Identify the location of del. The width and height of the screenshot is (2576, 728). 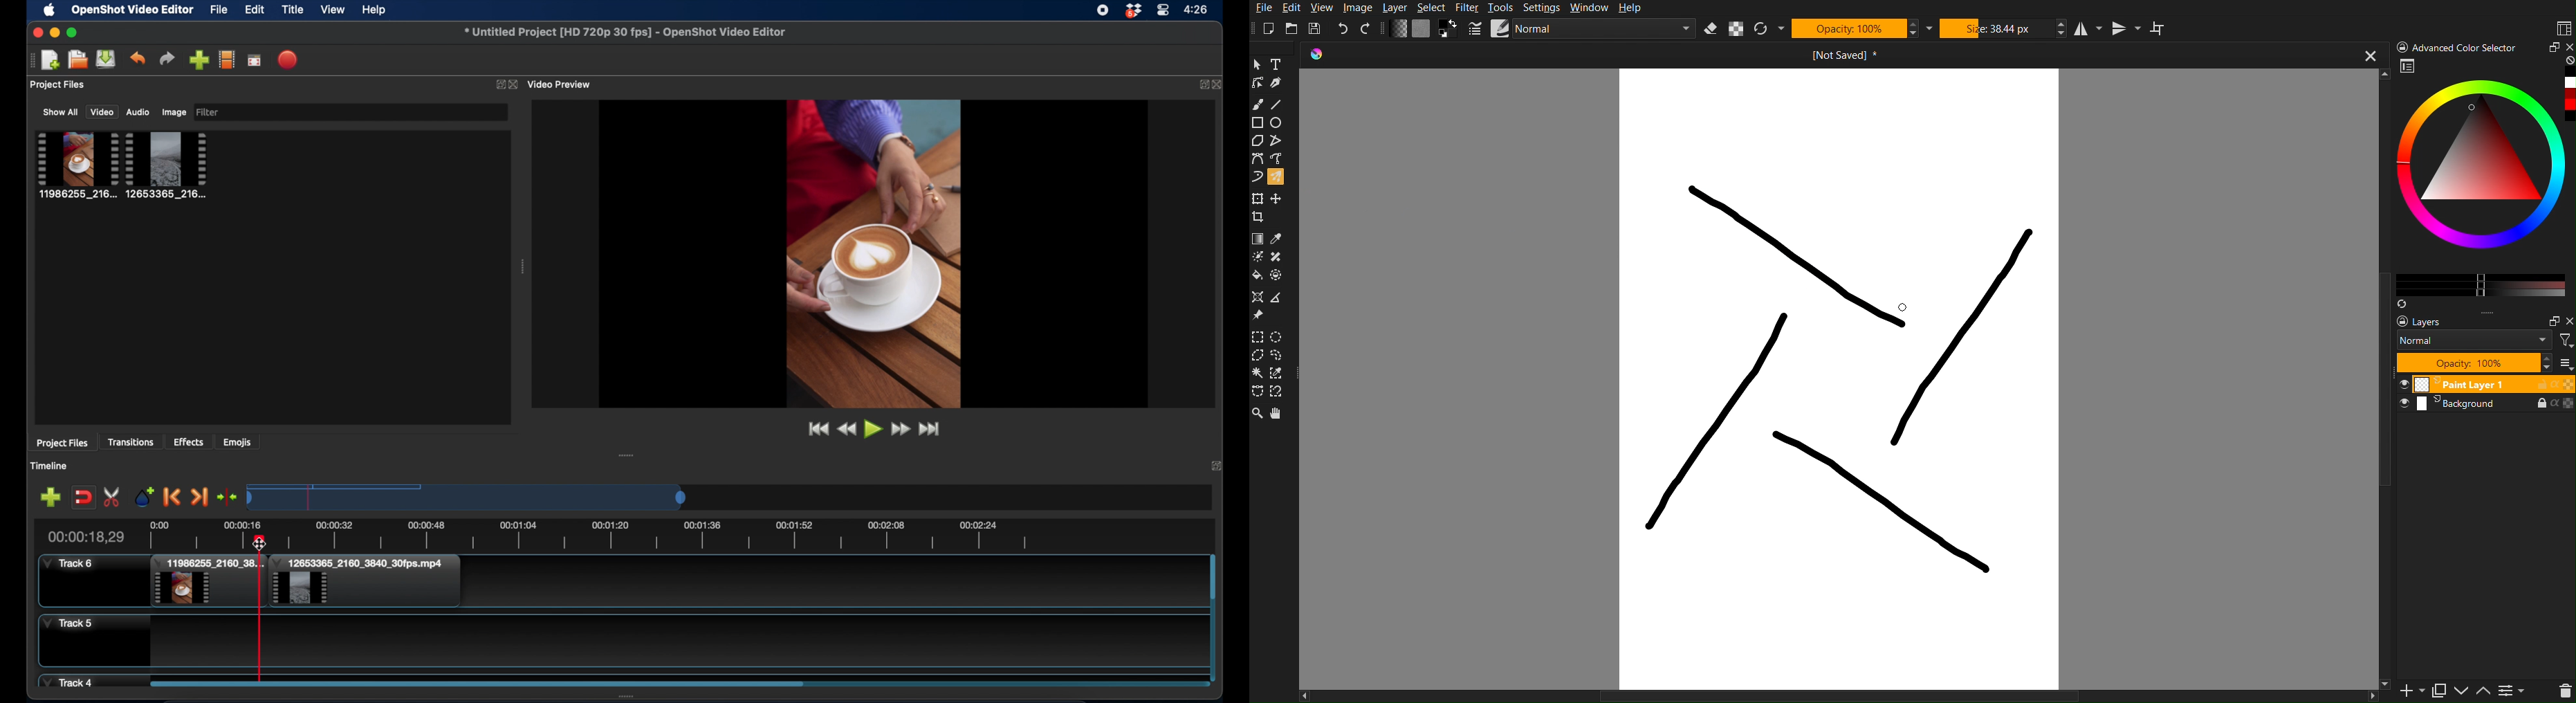
(2559, 692).